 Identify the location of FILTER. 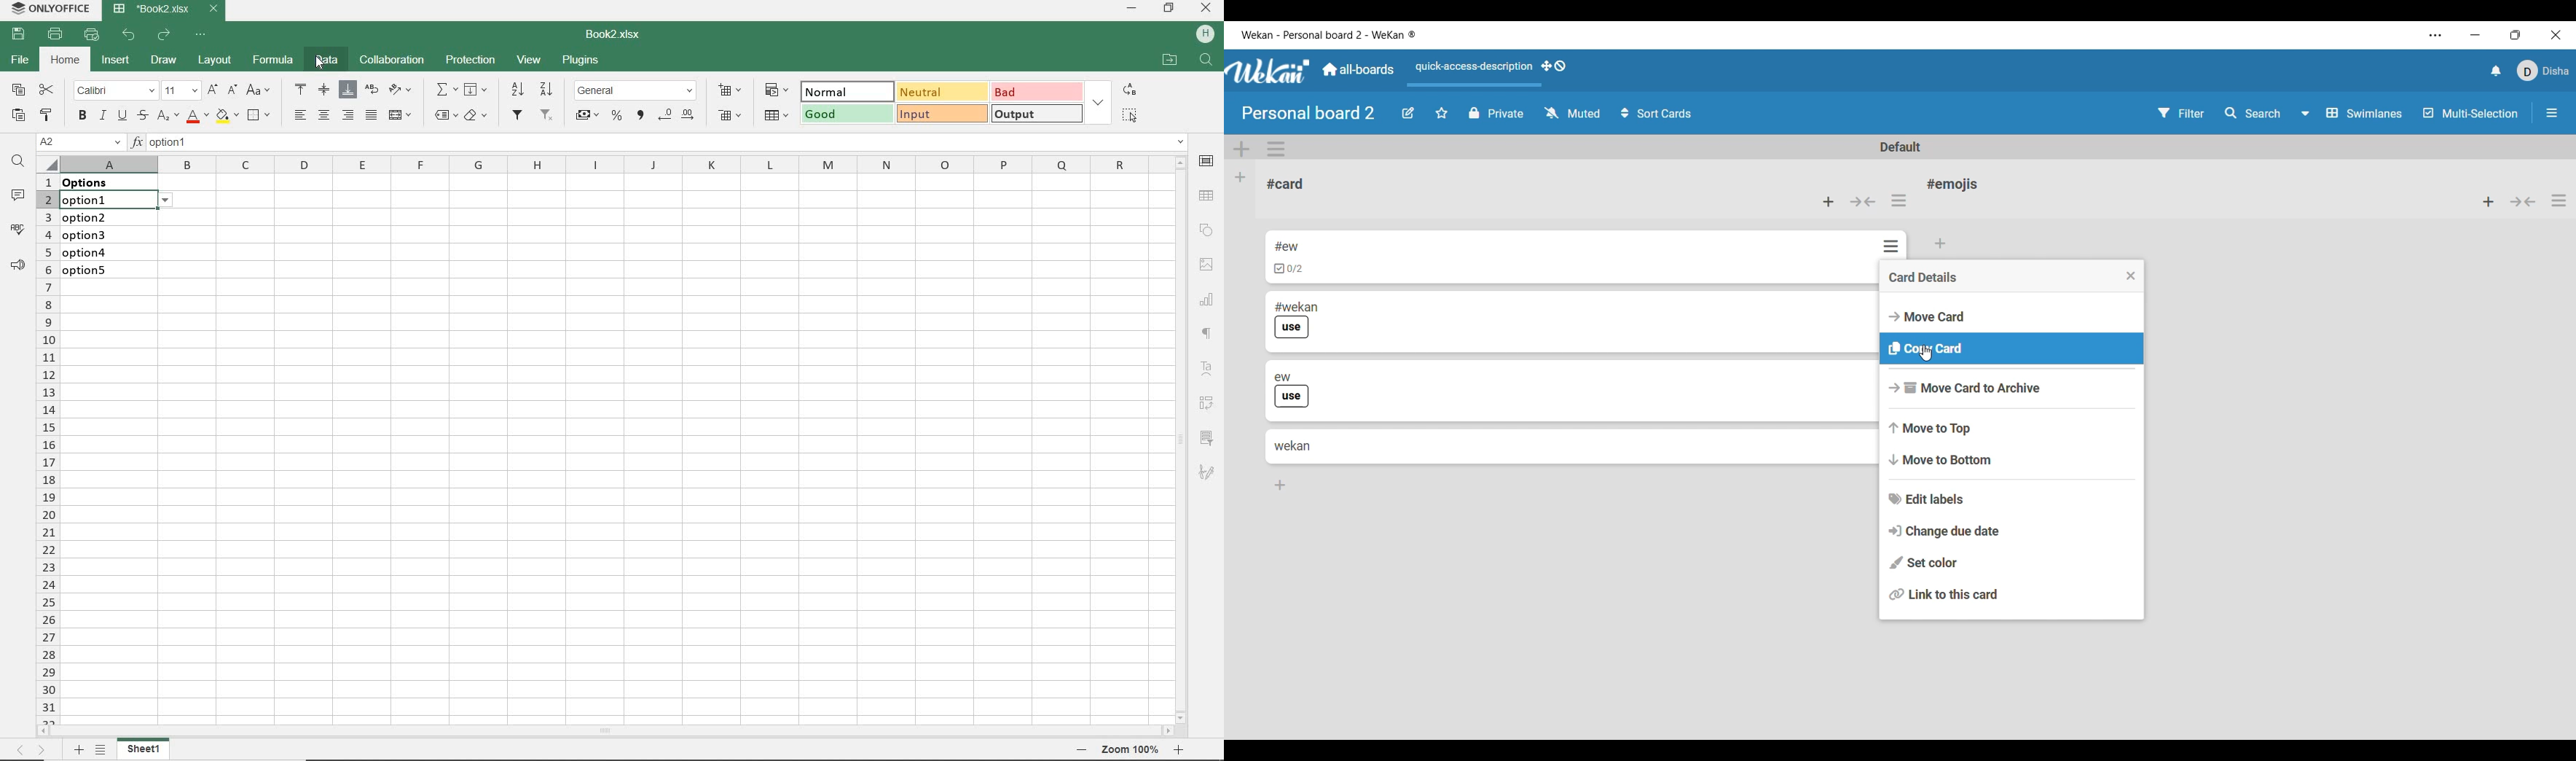
(519, 114).